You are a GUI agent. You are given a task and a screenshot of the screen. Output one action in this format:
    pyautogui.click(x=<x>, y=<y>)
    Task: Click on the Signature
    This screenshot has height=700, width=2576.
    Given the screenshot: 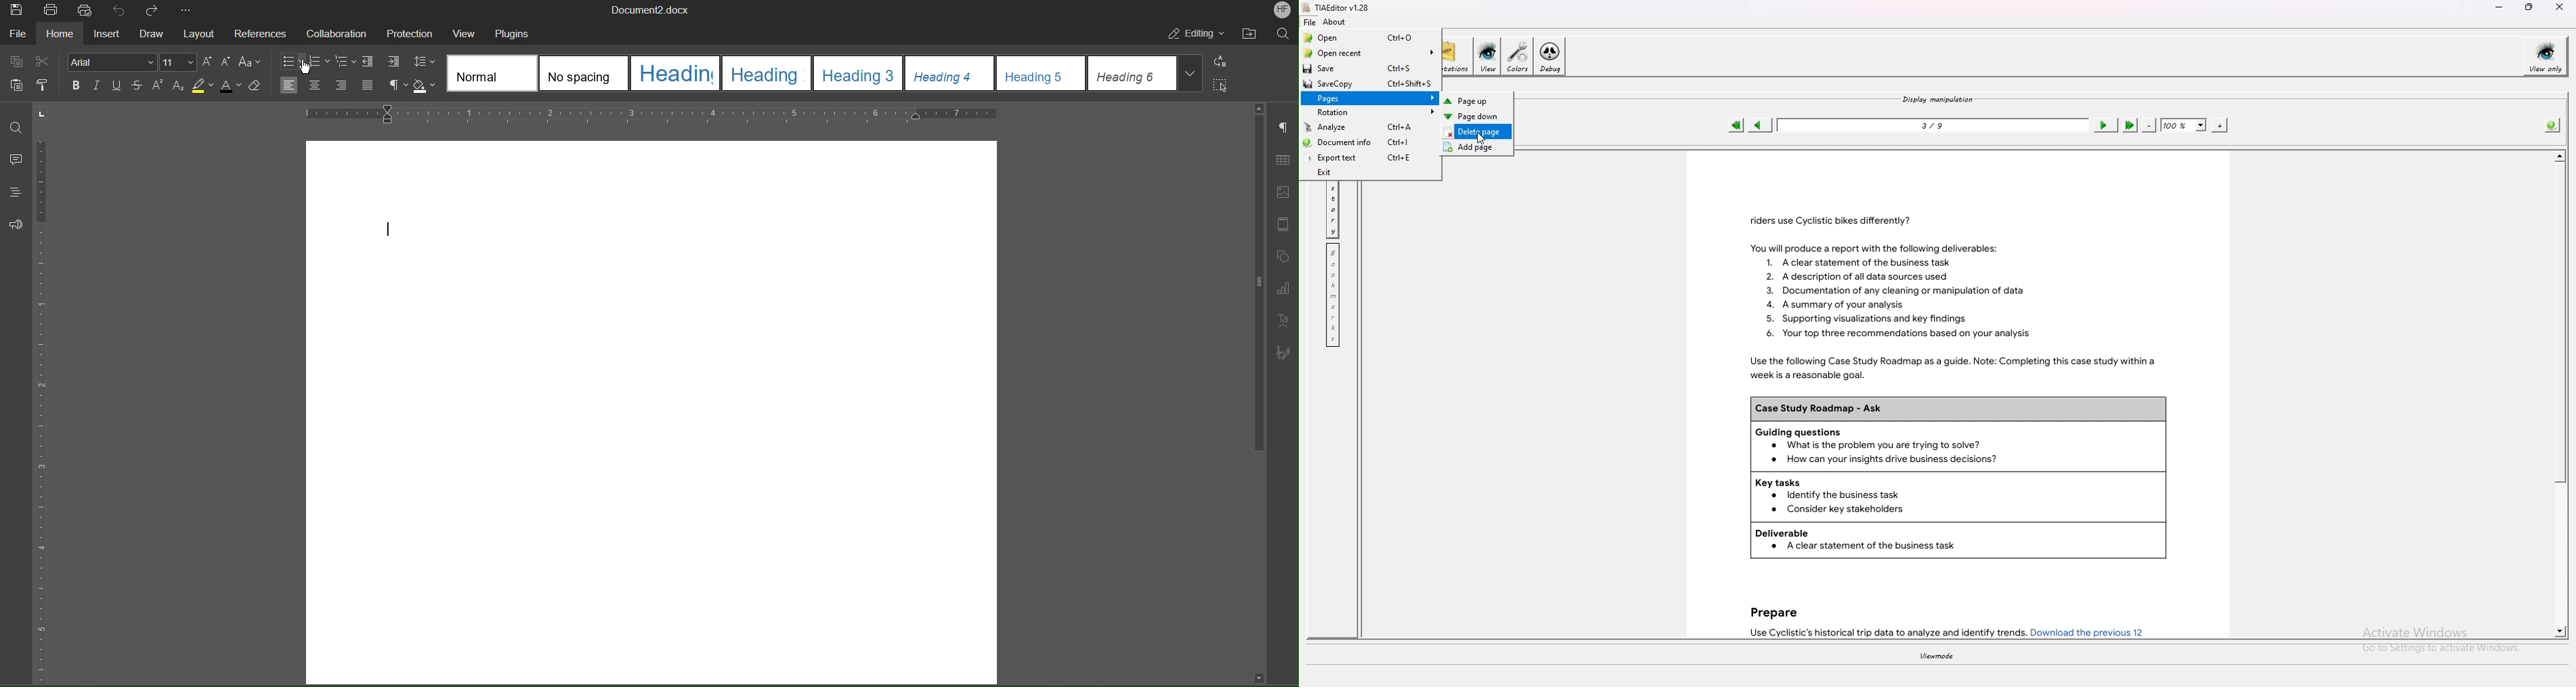 What is the action you would take?
    pyautogui.click(x=1281, y=352)
    